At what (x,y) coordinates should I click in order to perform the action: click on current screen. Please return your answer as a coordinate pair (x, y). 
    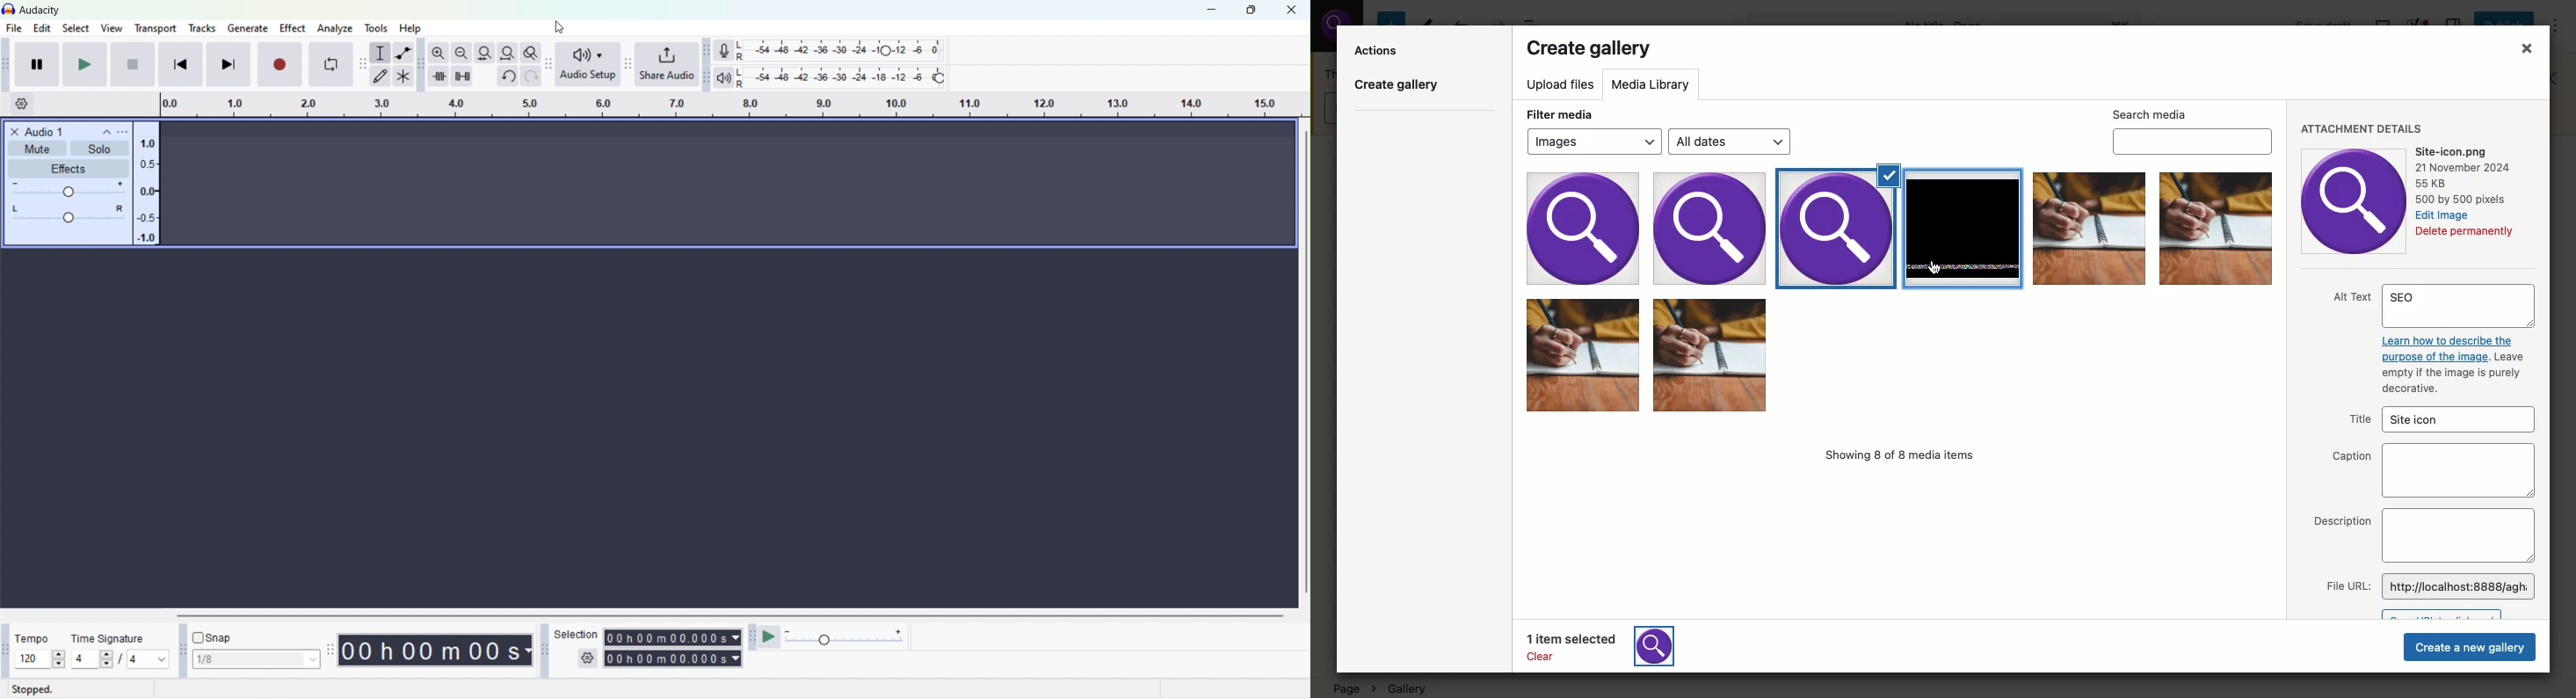
    Looking at the image, I should click on (643, 433).